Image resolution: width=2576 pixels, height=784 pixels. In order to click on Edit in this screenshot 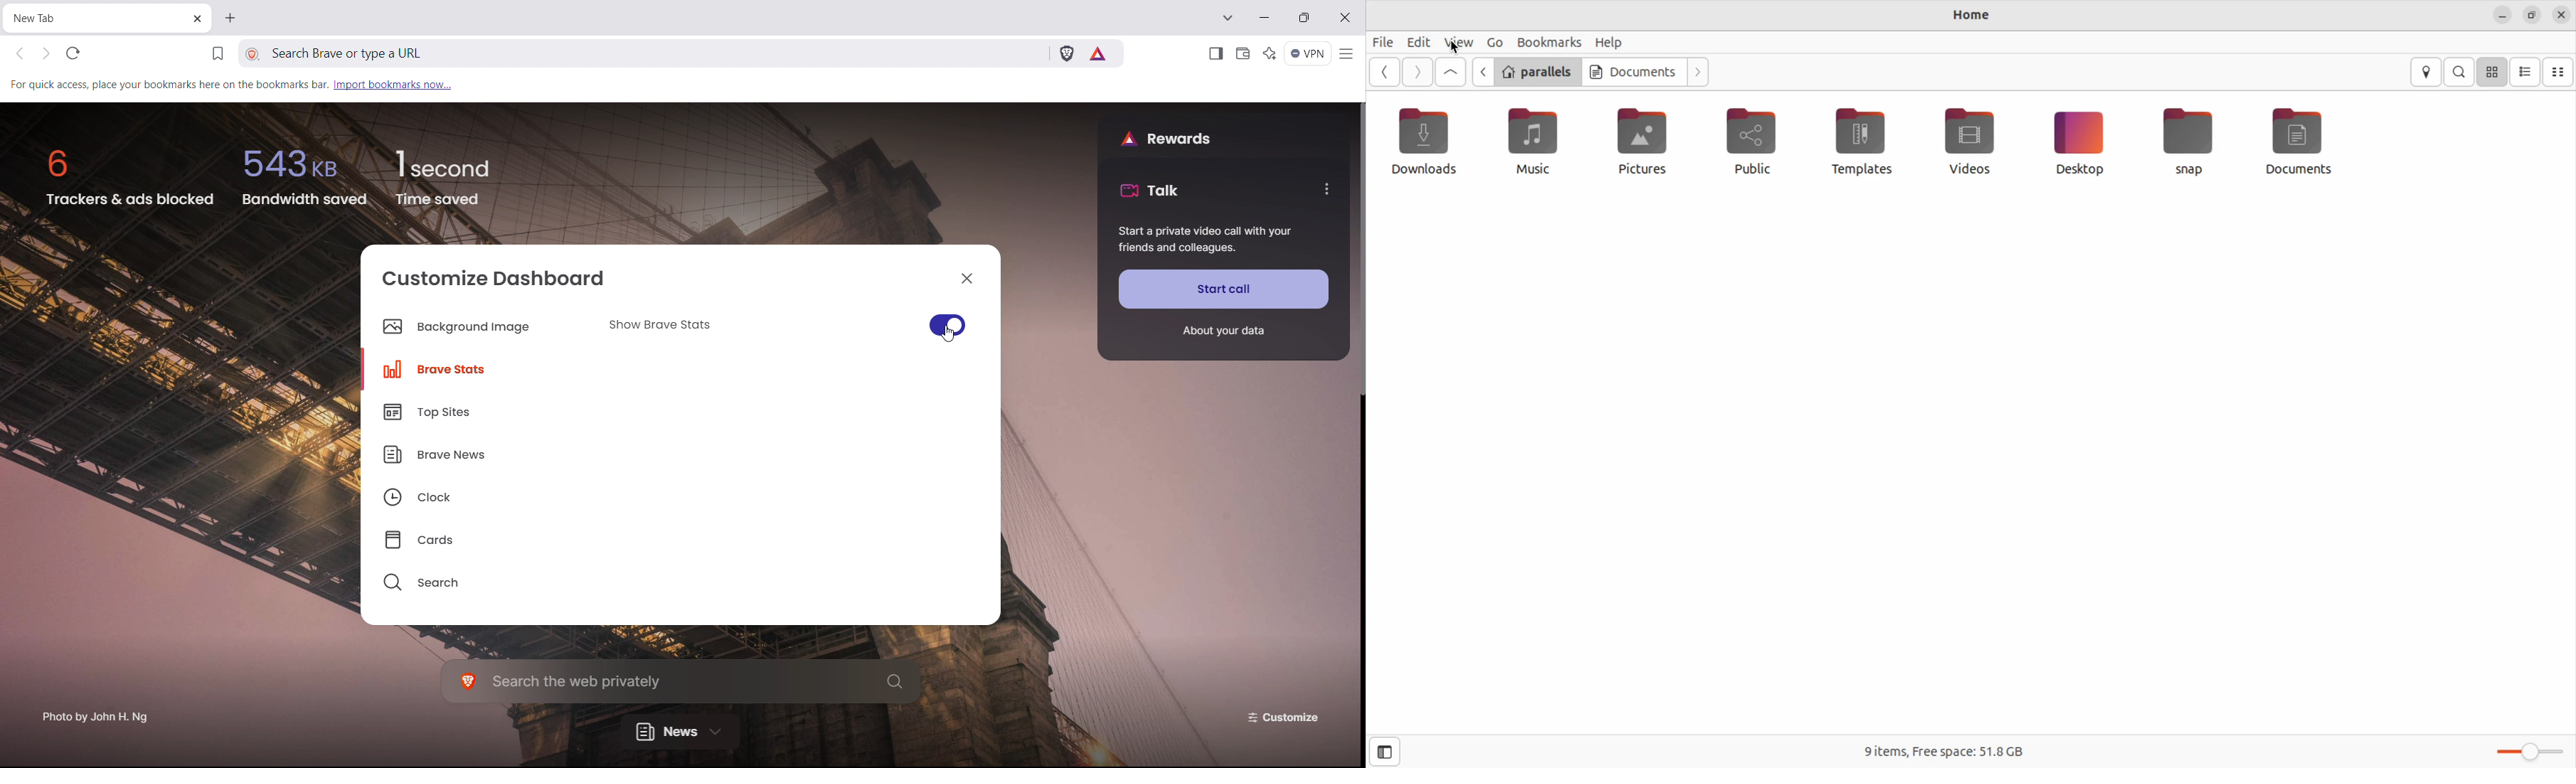, I will do `click(1419, 42)`.